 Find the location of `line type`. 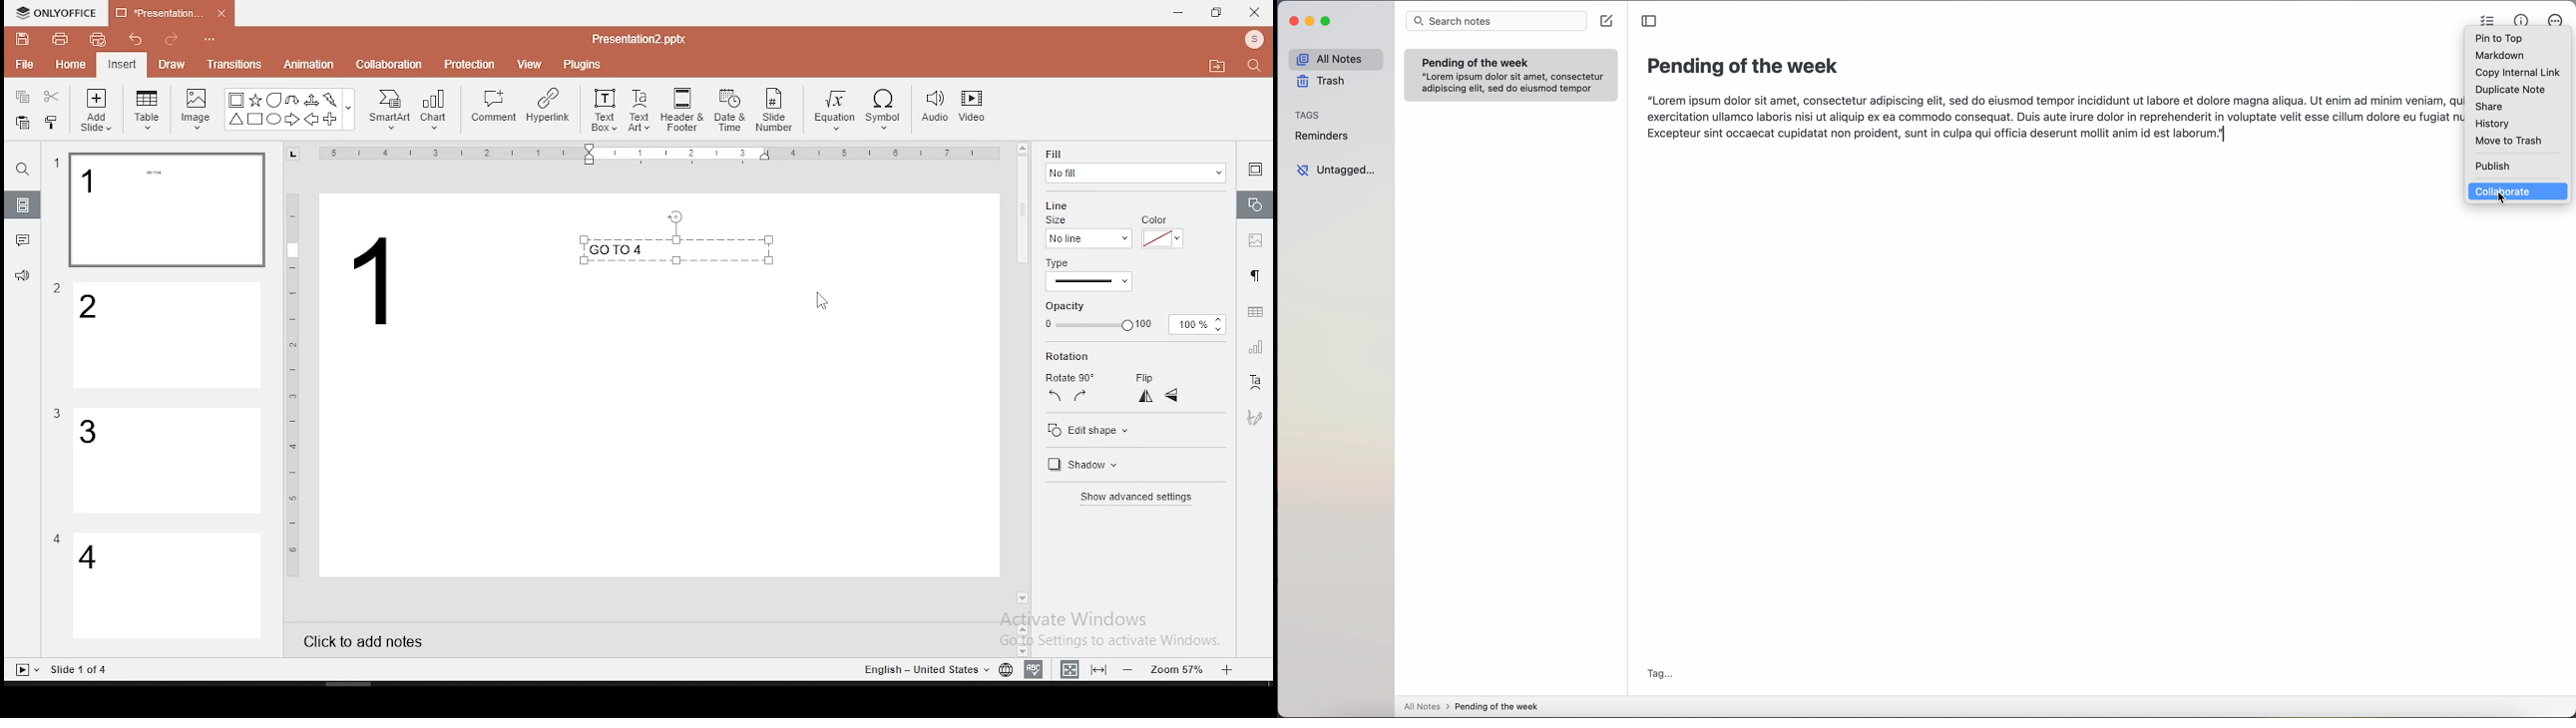

line type is located at coordinates (1087, 275).